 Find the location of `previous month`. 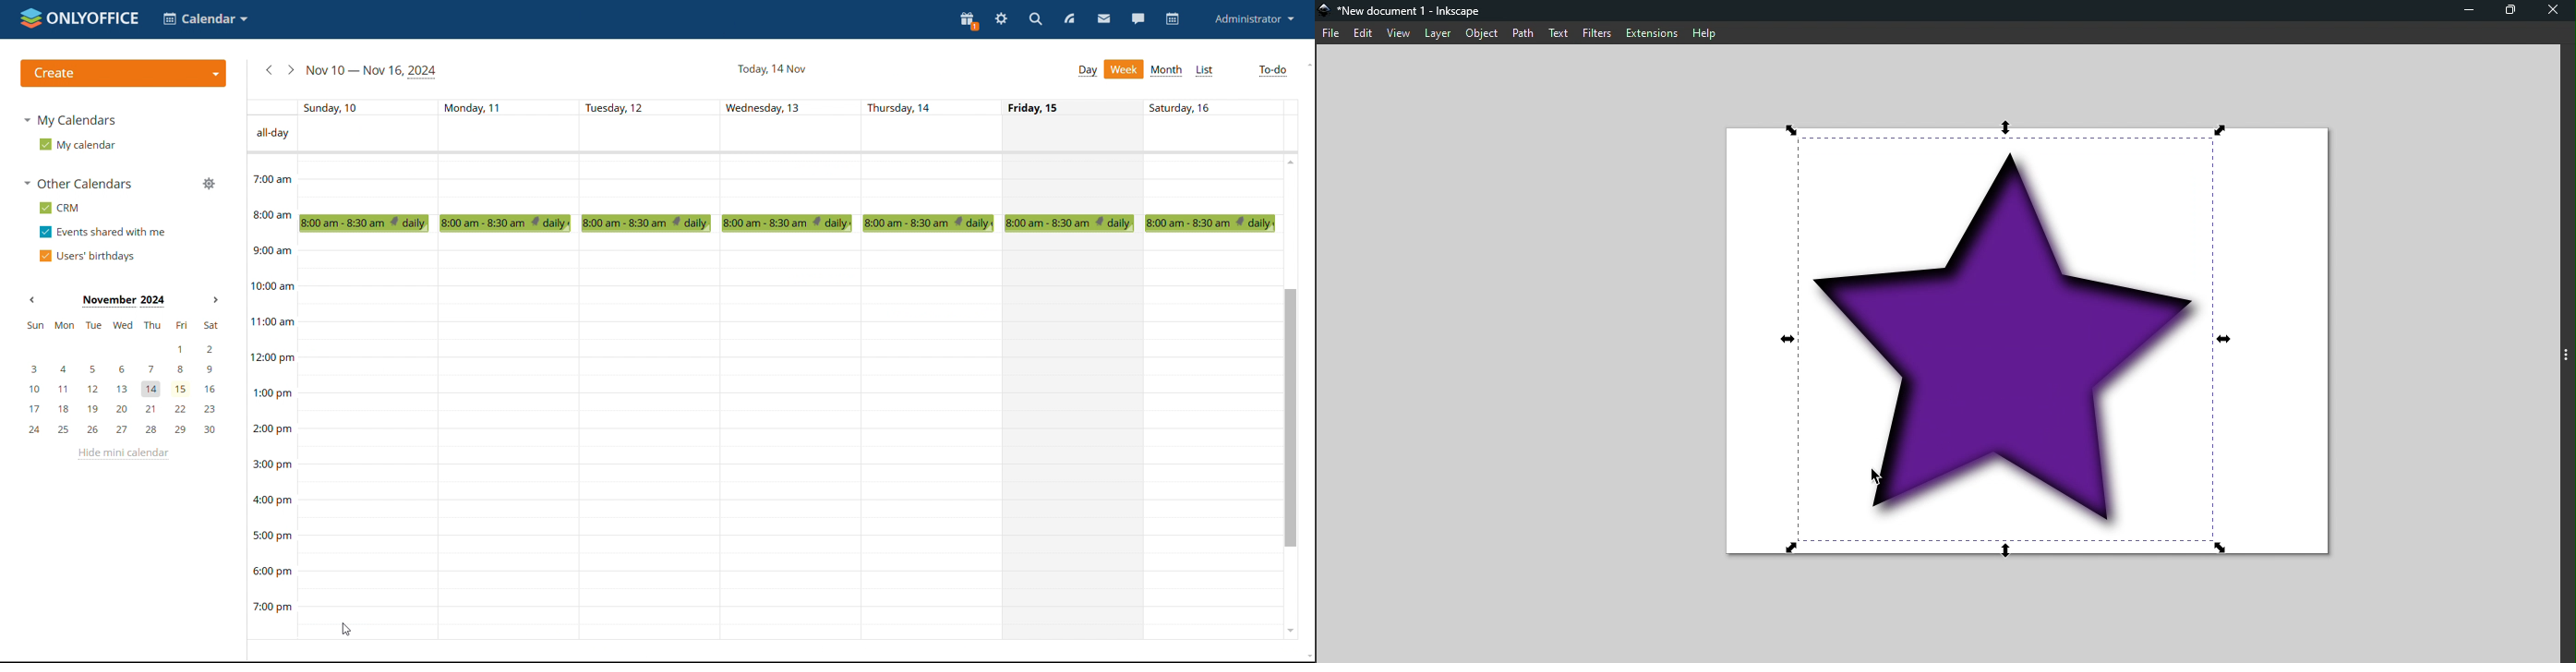

previous month is located at coordinates (32, 301).